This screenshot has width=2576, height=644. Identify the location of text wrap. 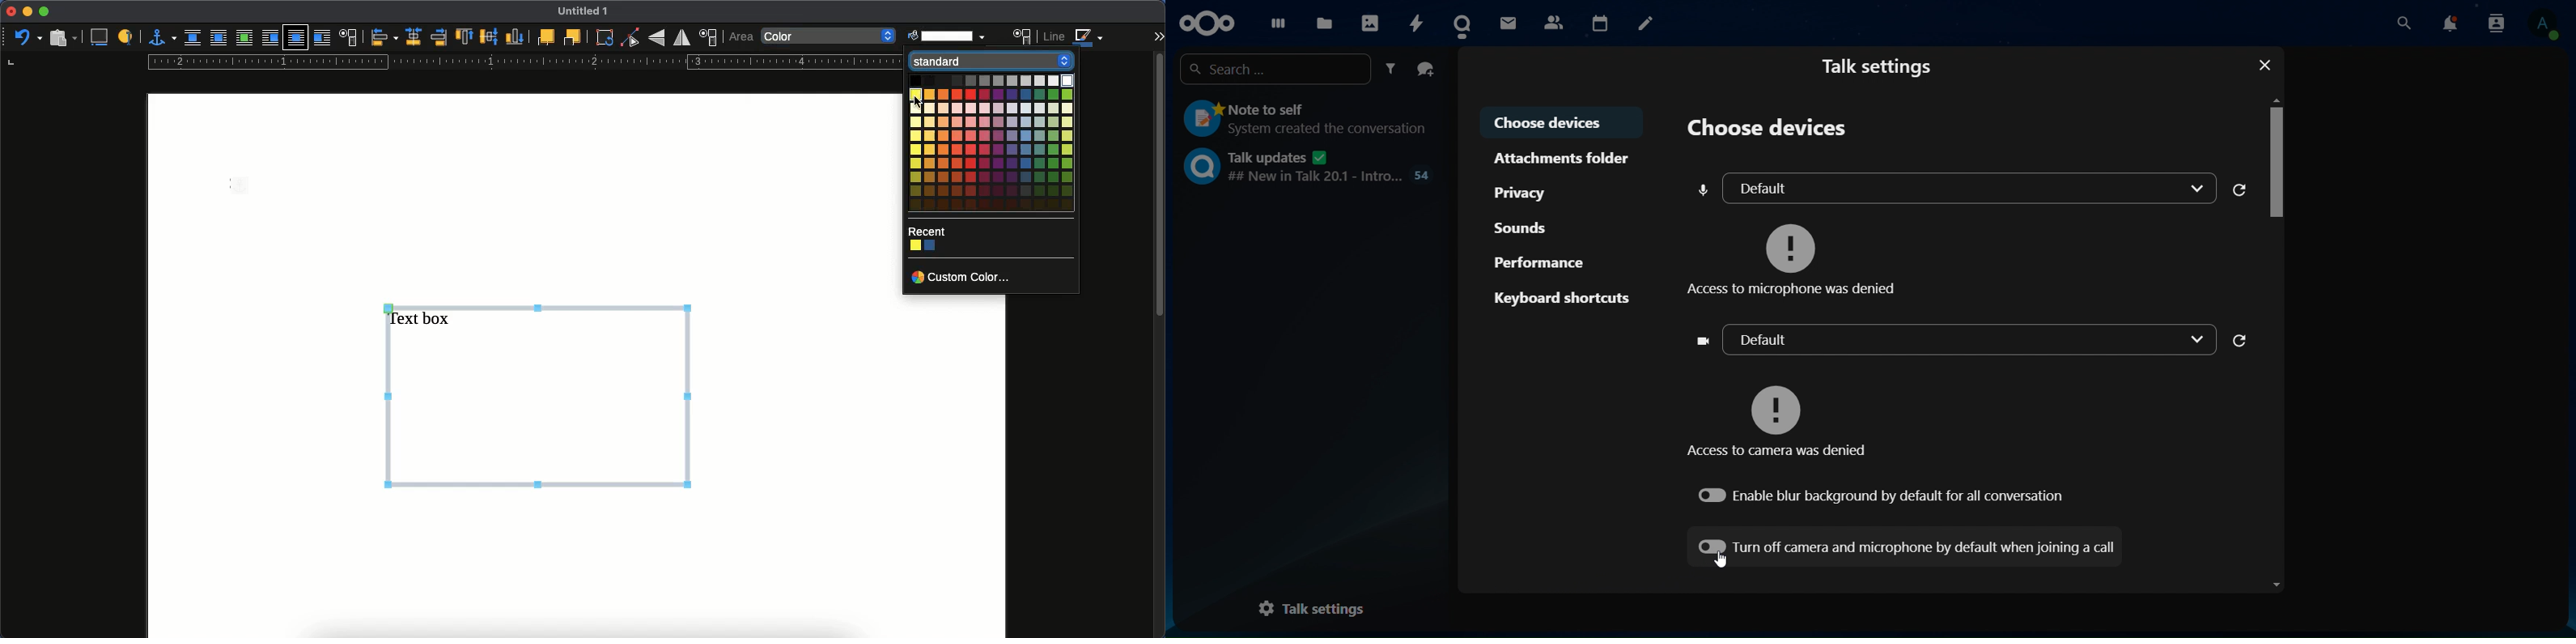
(350, 37).